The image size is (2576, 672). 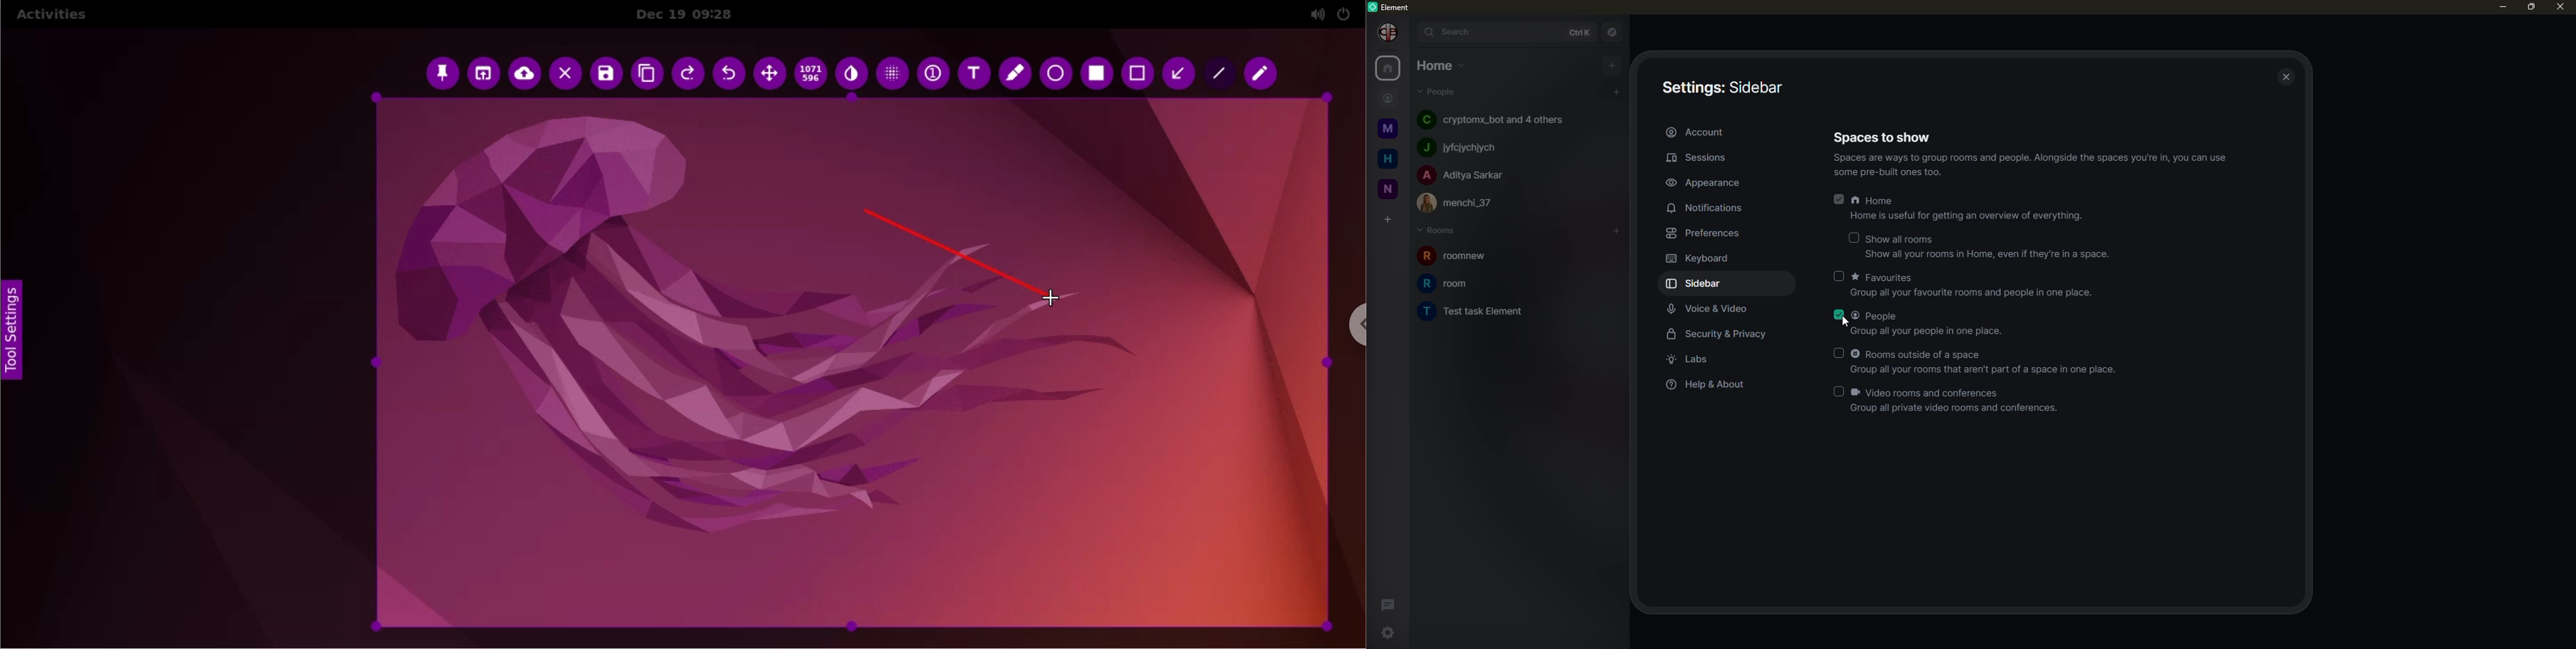 I want to click on search, so click(x=1450, y=31).